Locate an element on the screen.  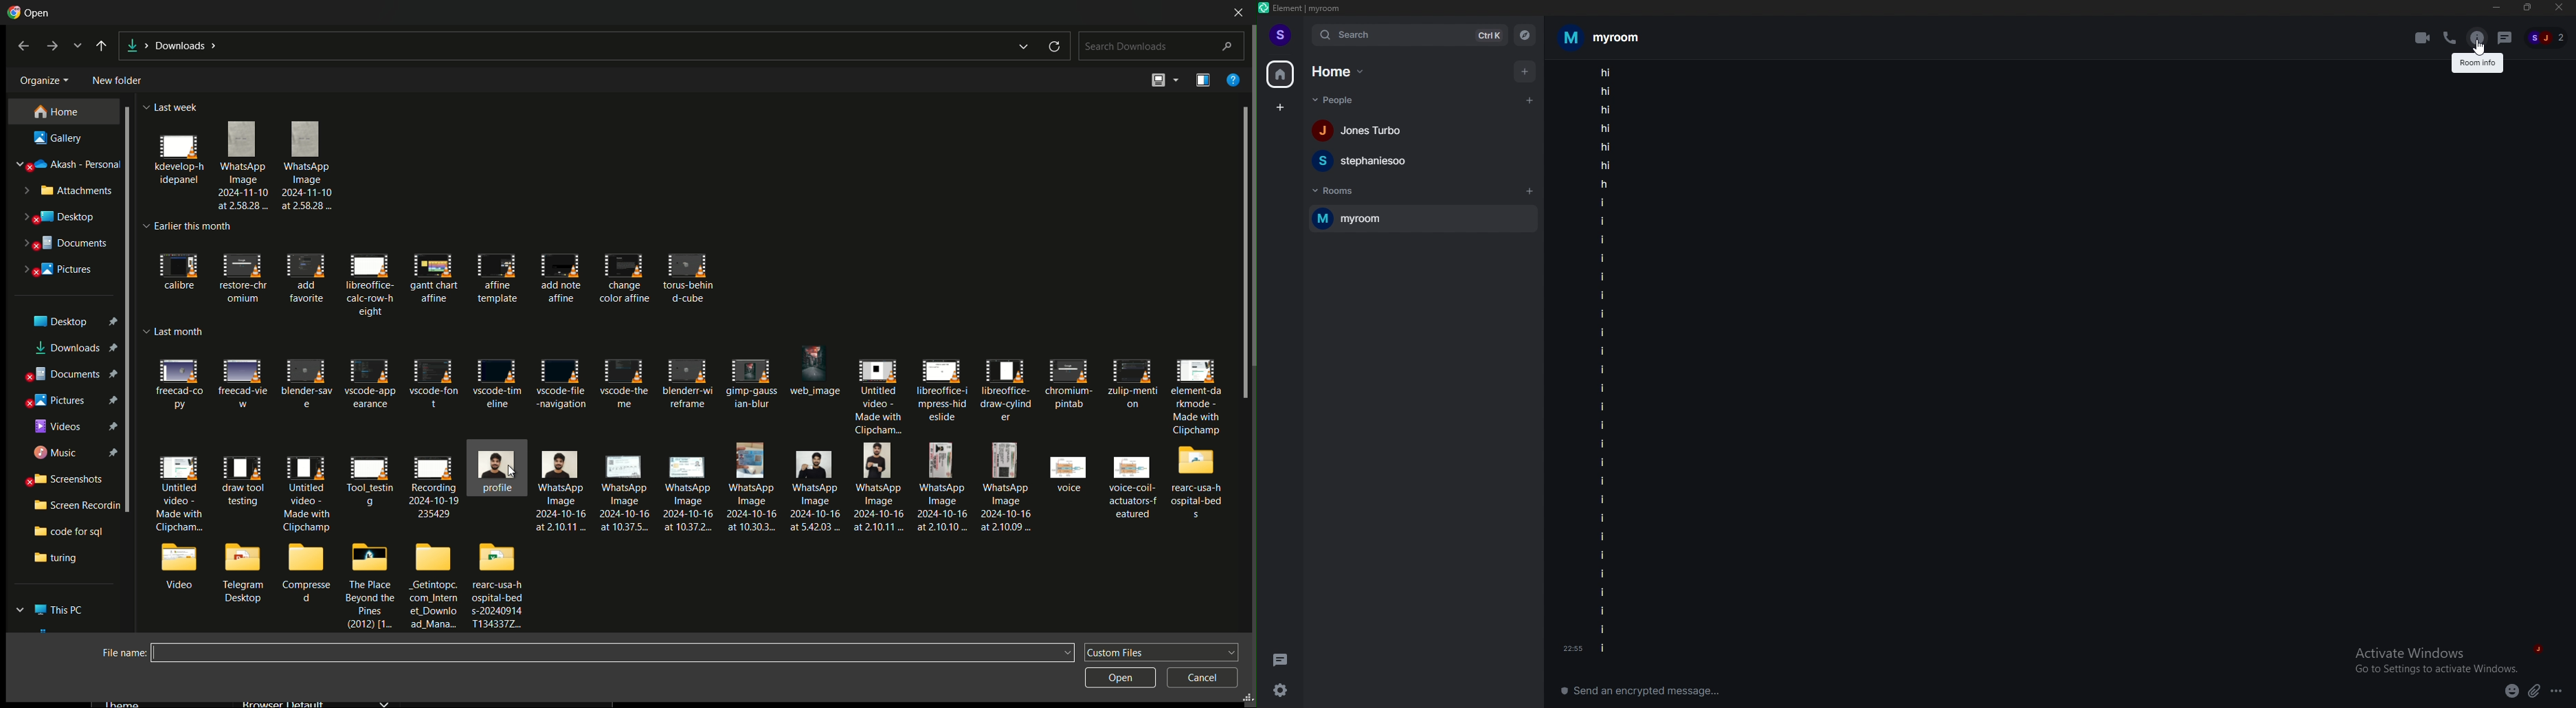
location is located at coordinates (173, 46).